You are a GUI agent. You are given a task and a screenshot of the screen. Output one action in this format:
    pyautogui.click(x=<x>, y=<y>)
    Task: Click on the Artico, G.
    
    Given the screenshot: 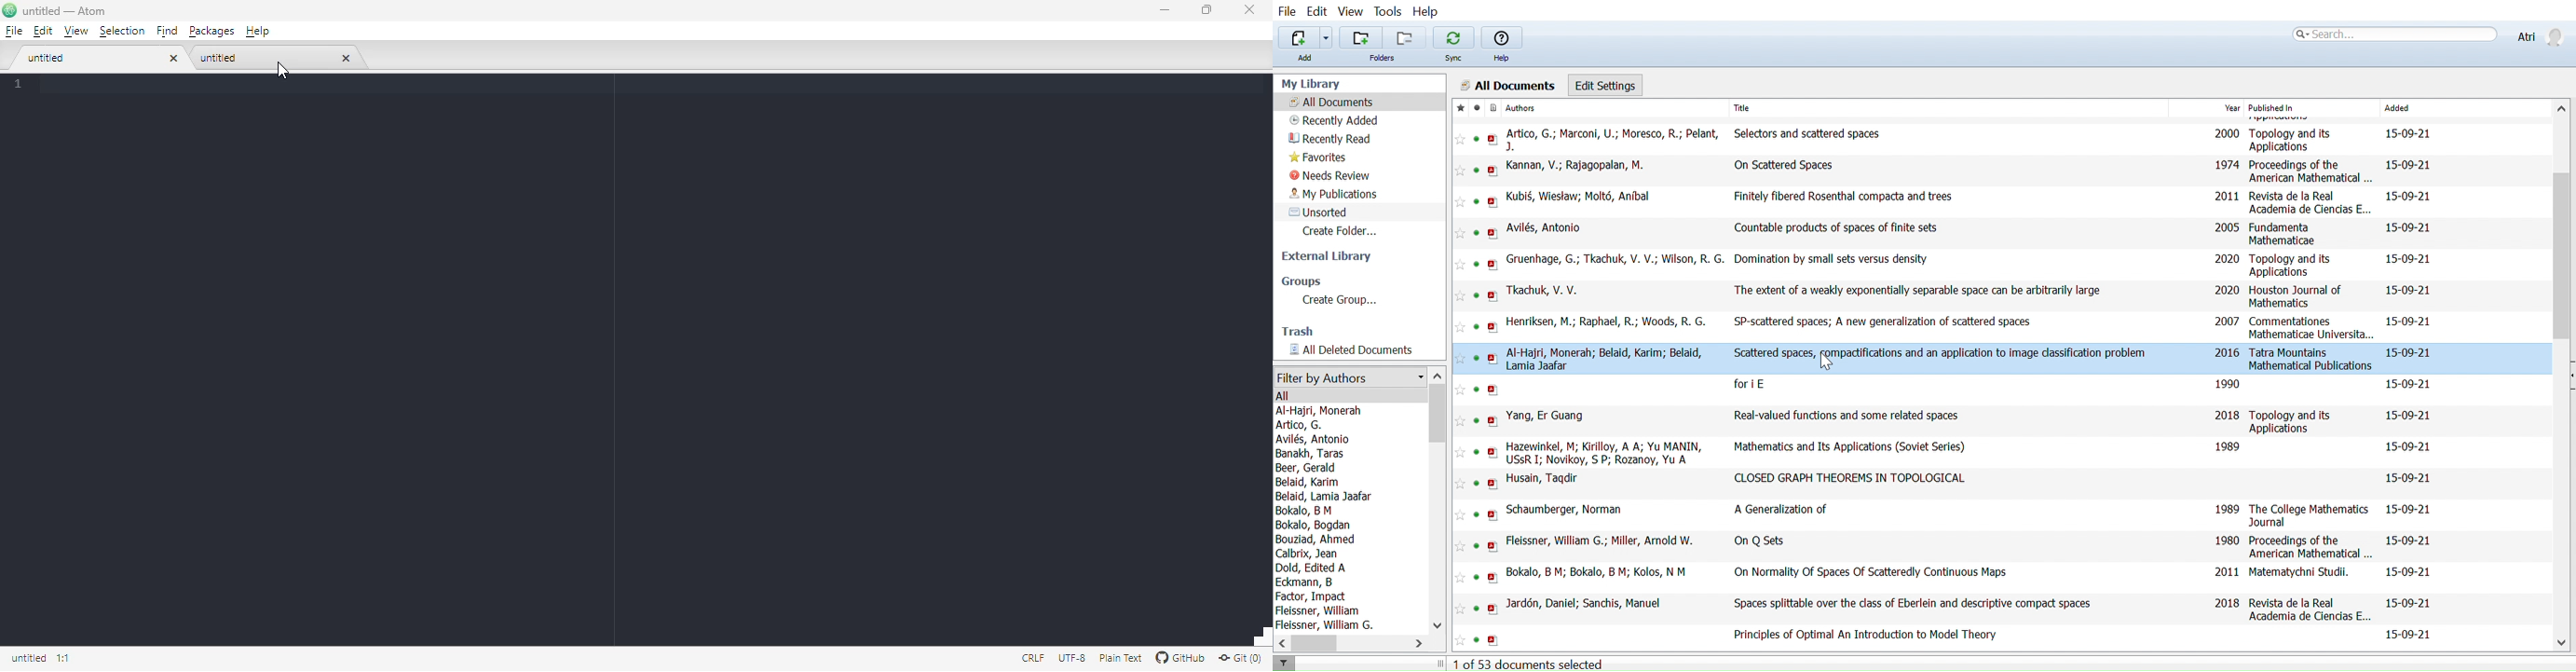 What is the action you would take?
    pyautogui.click(x=1316, y=424)
    